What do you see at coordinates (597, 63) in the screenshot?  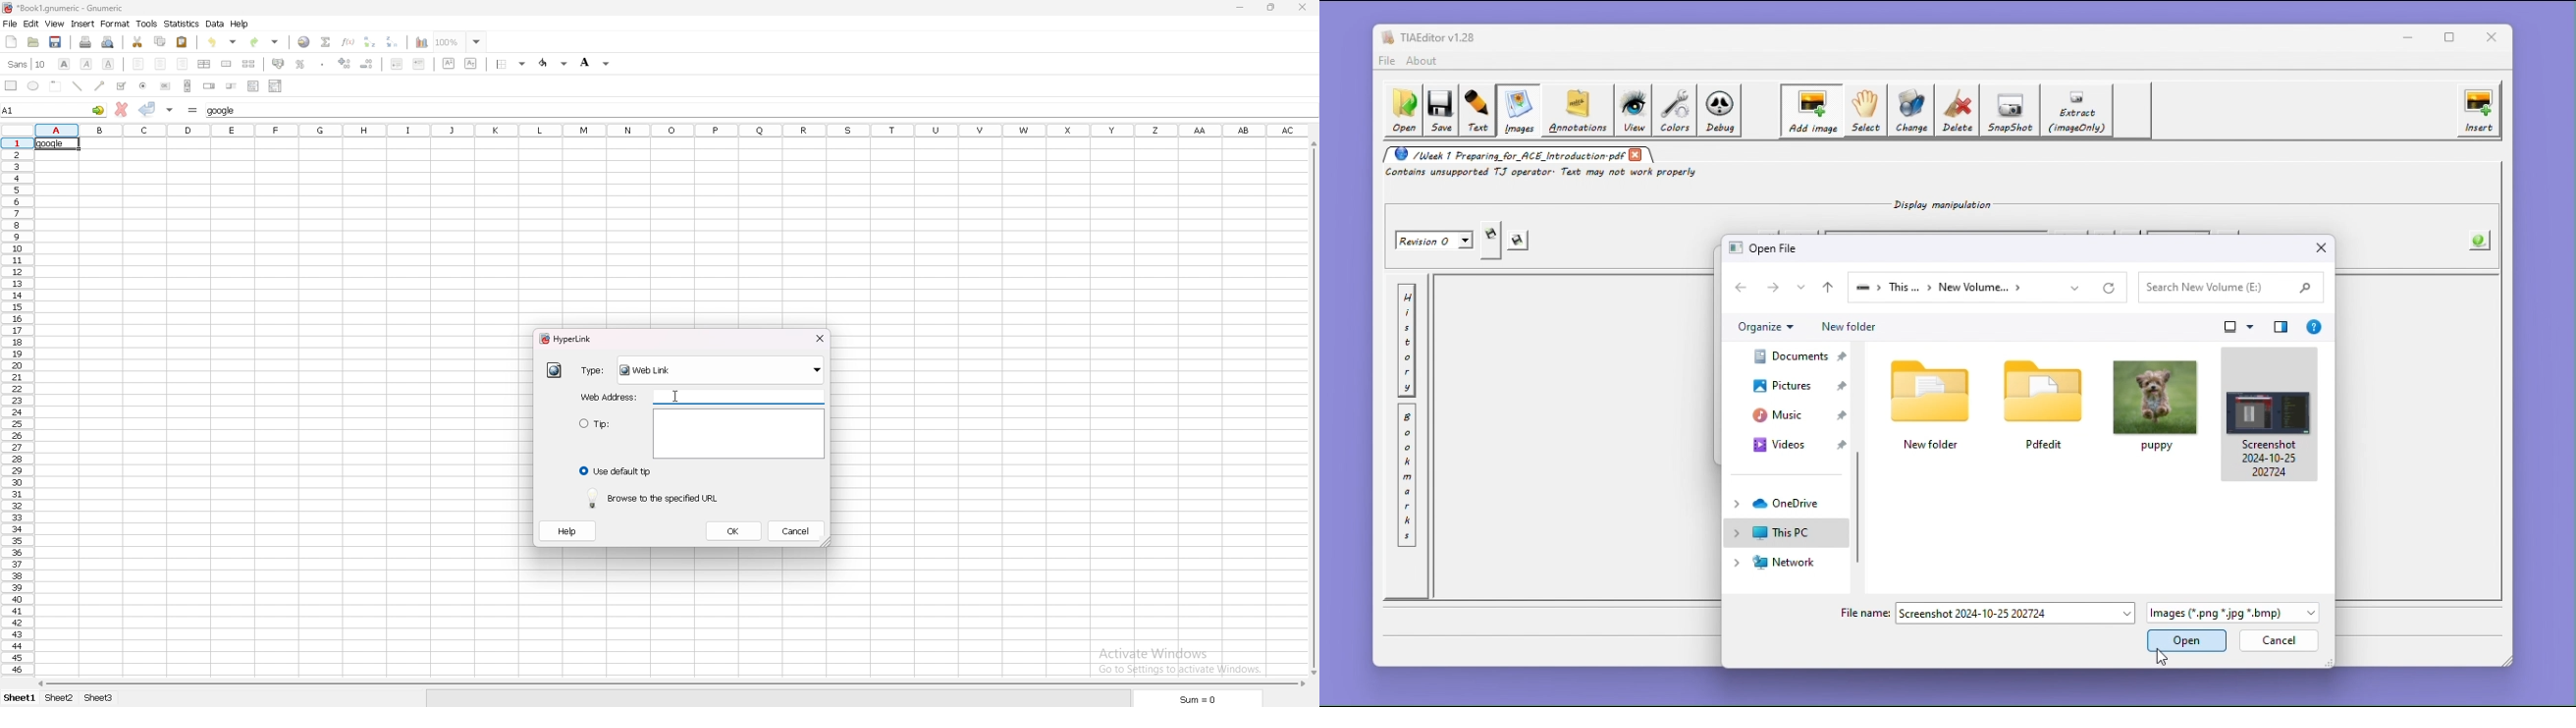 I see `background` at bounding box center [597, 63].